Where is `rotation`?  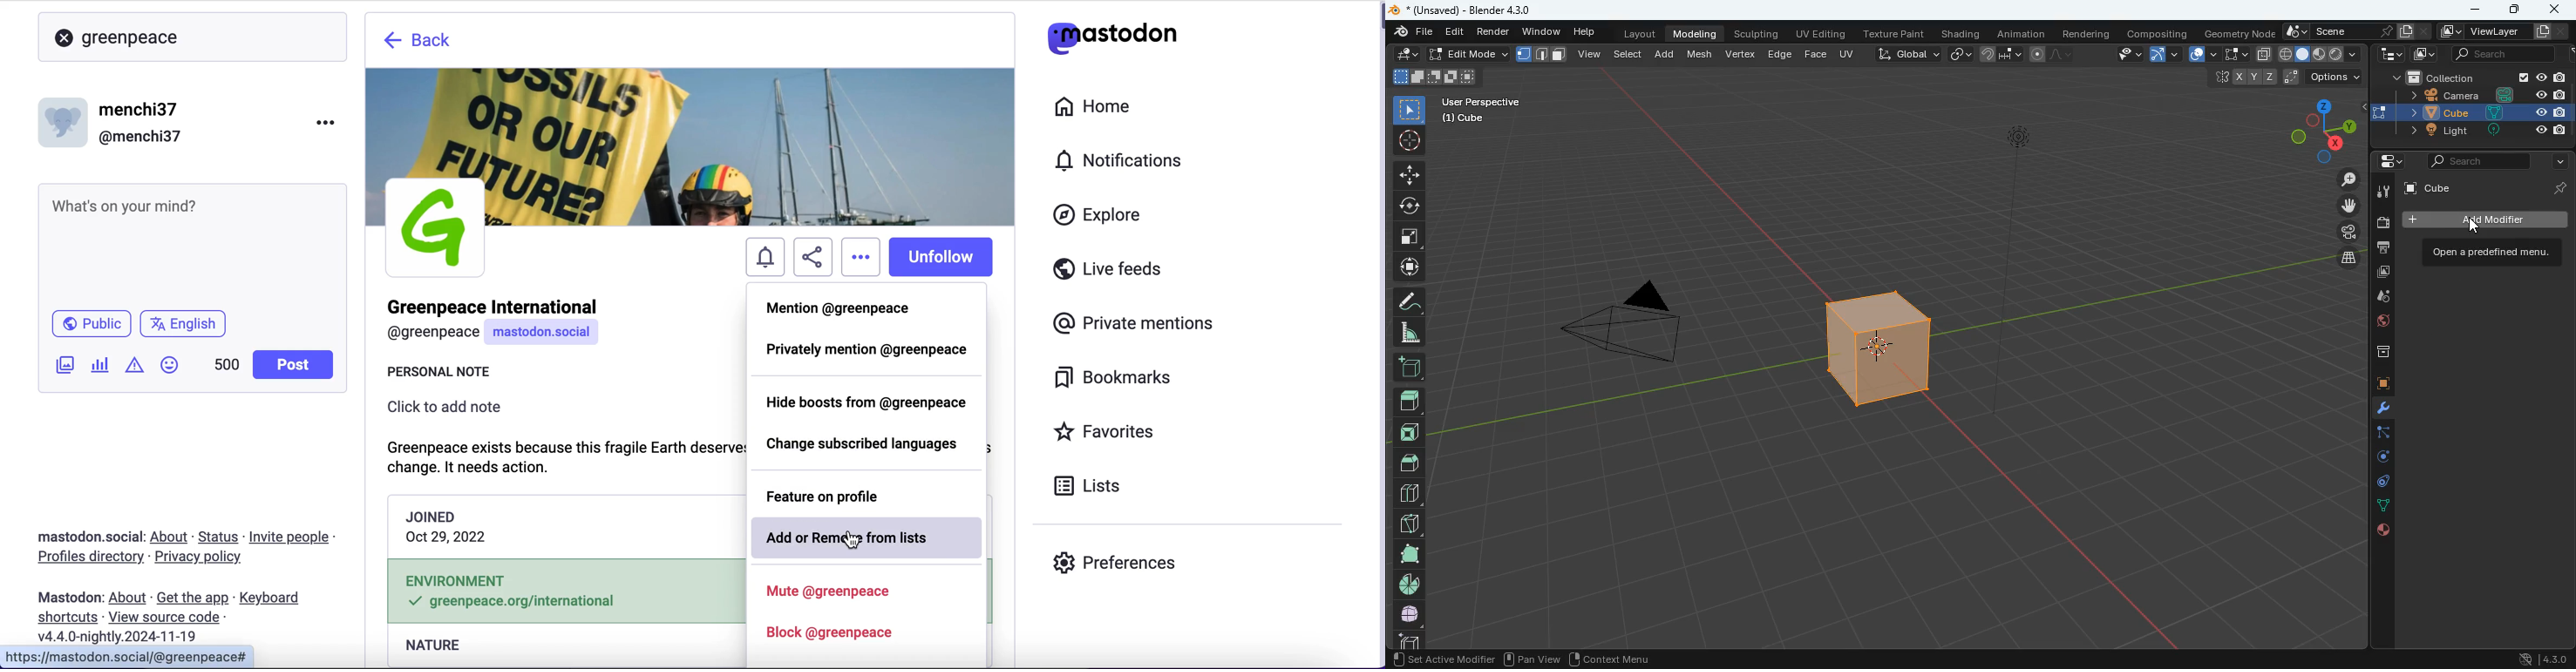
rotation is located at coordinates (2379, 457).